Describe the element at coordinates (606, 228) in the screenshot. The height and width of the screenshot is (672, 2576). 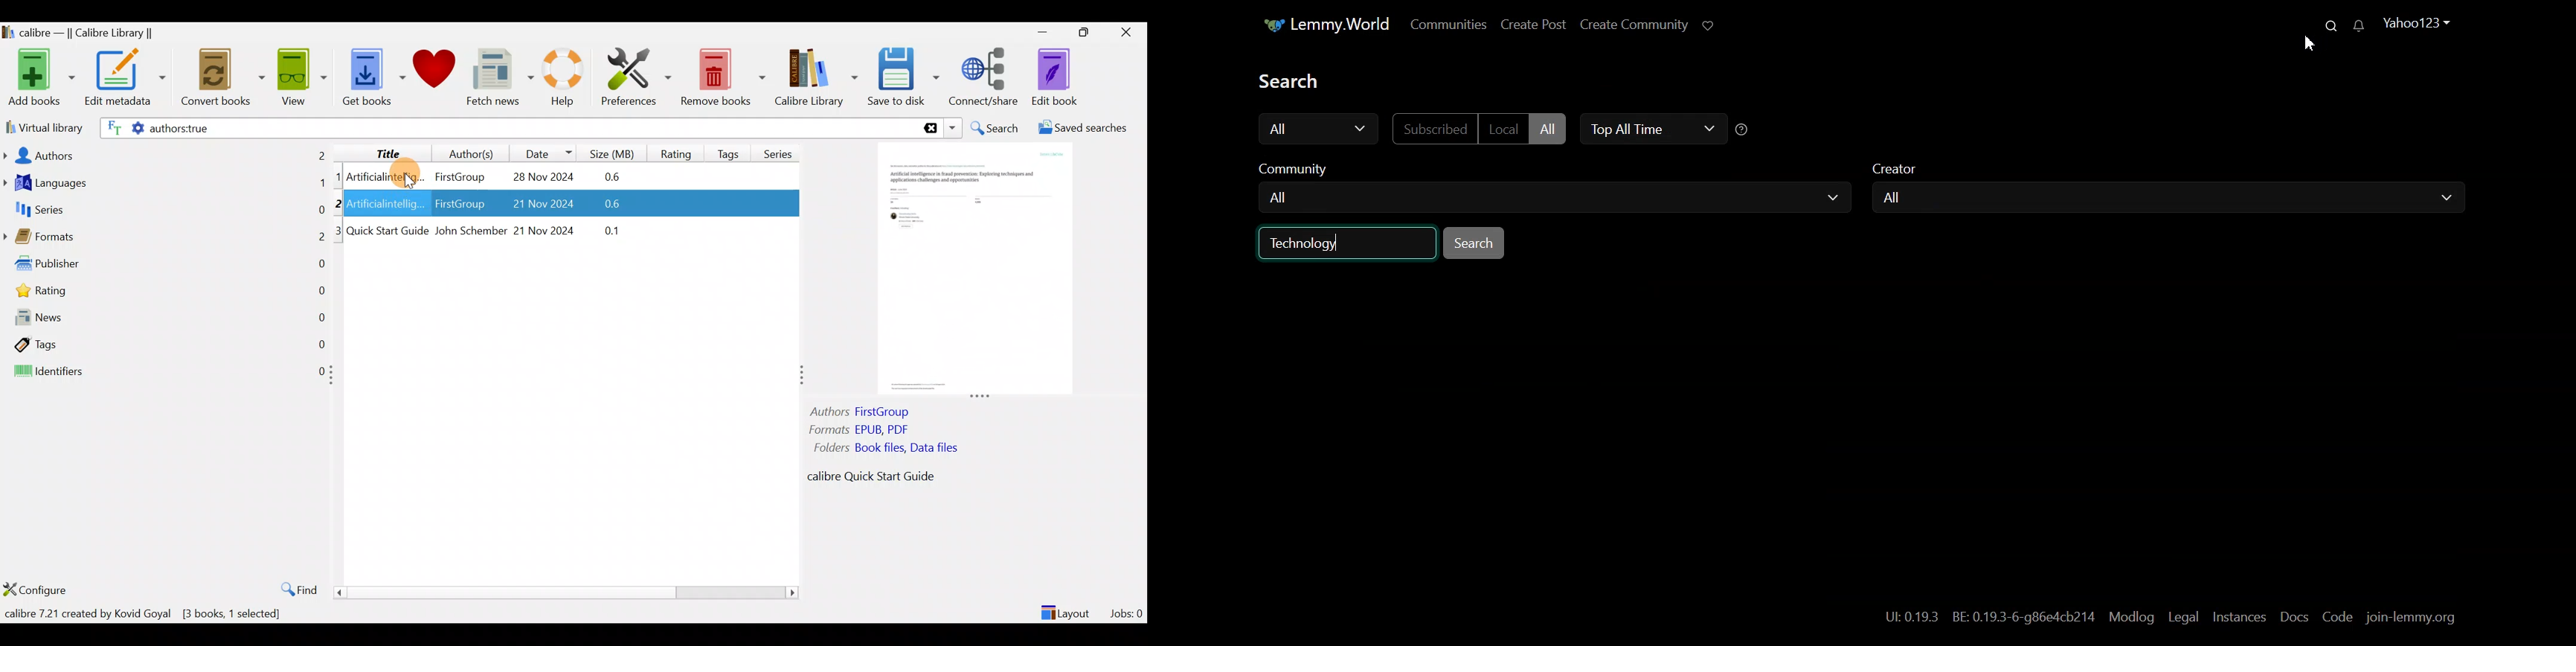
I see `0.1` at that location.